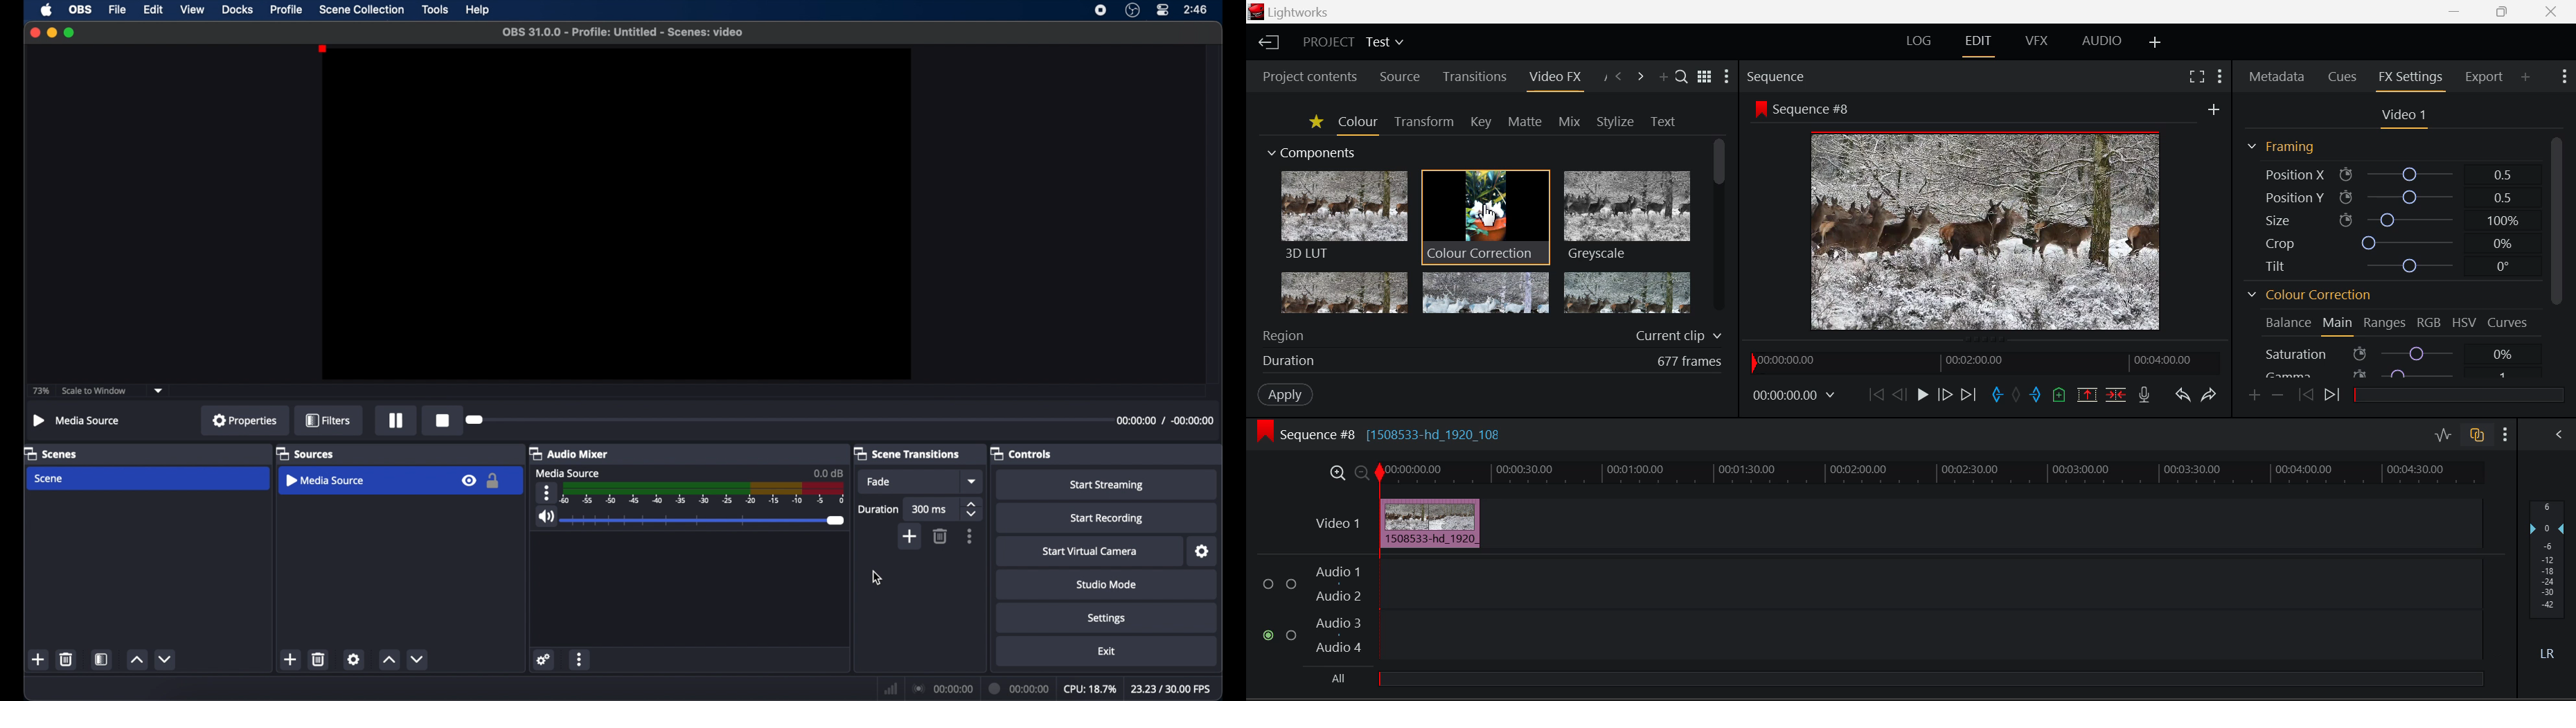  I want to click on Next keyframe, so click(2332, 396).